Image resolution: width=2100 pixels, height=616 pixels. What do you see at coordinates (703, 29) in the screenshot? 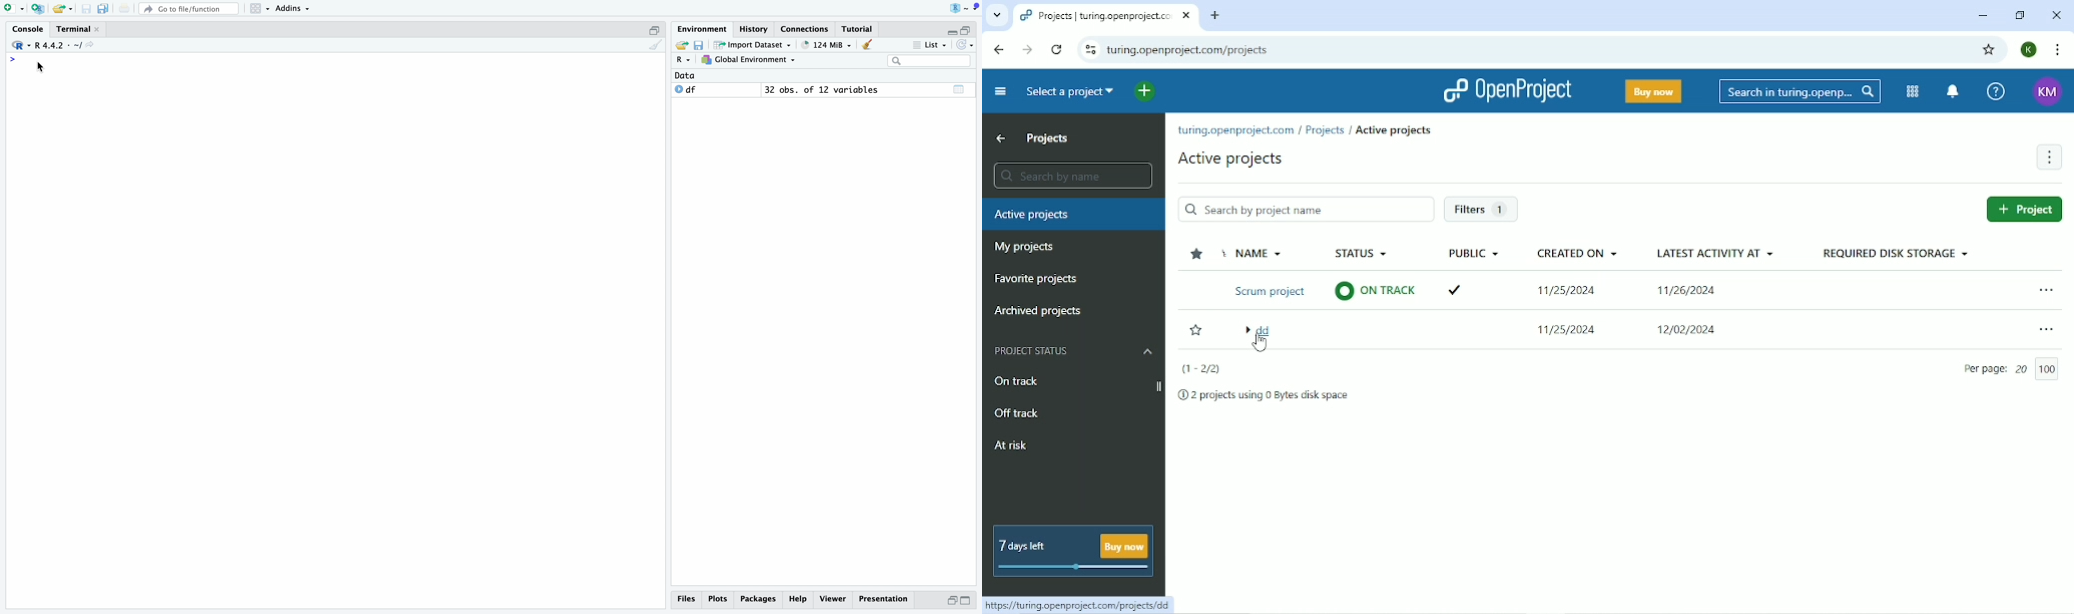
I see `Environment ` at bounding box center [703, 29].